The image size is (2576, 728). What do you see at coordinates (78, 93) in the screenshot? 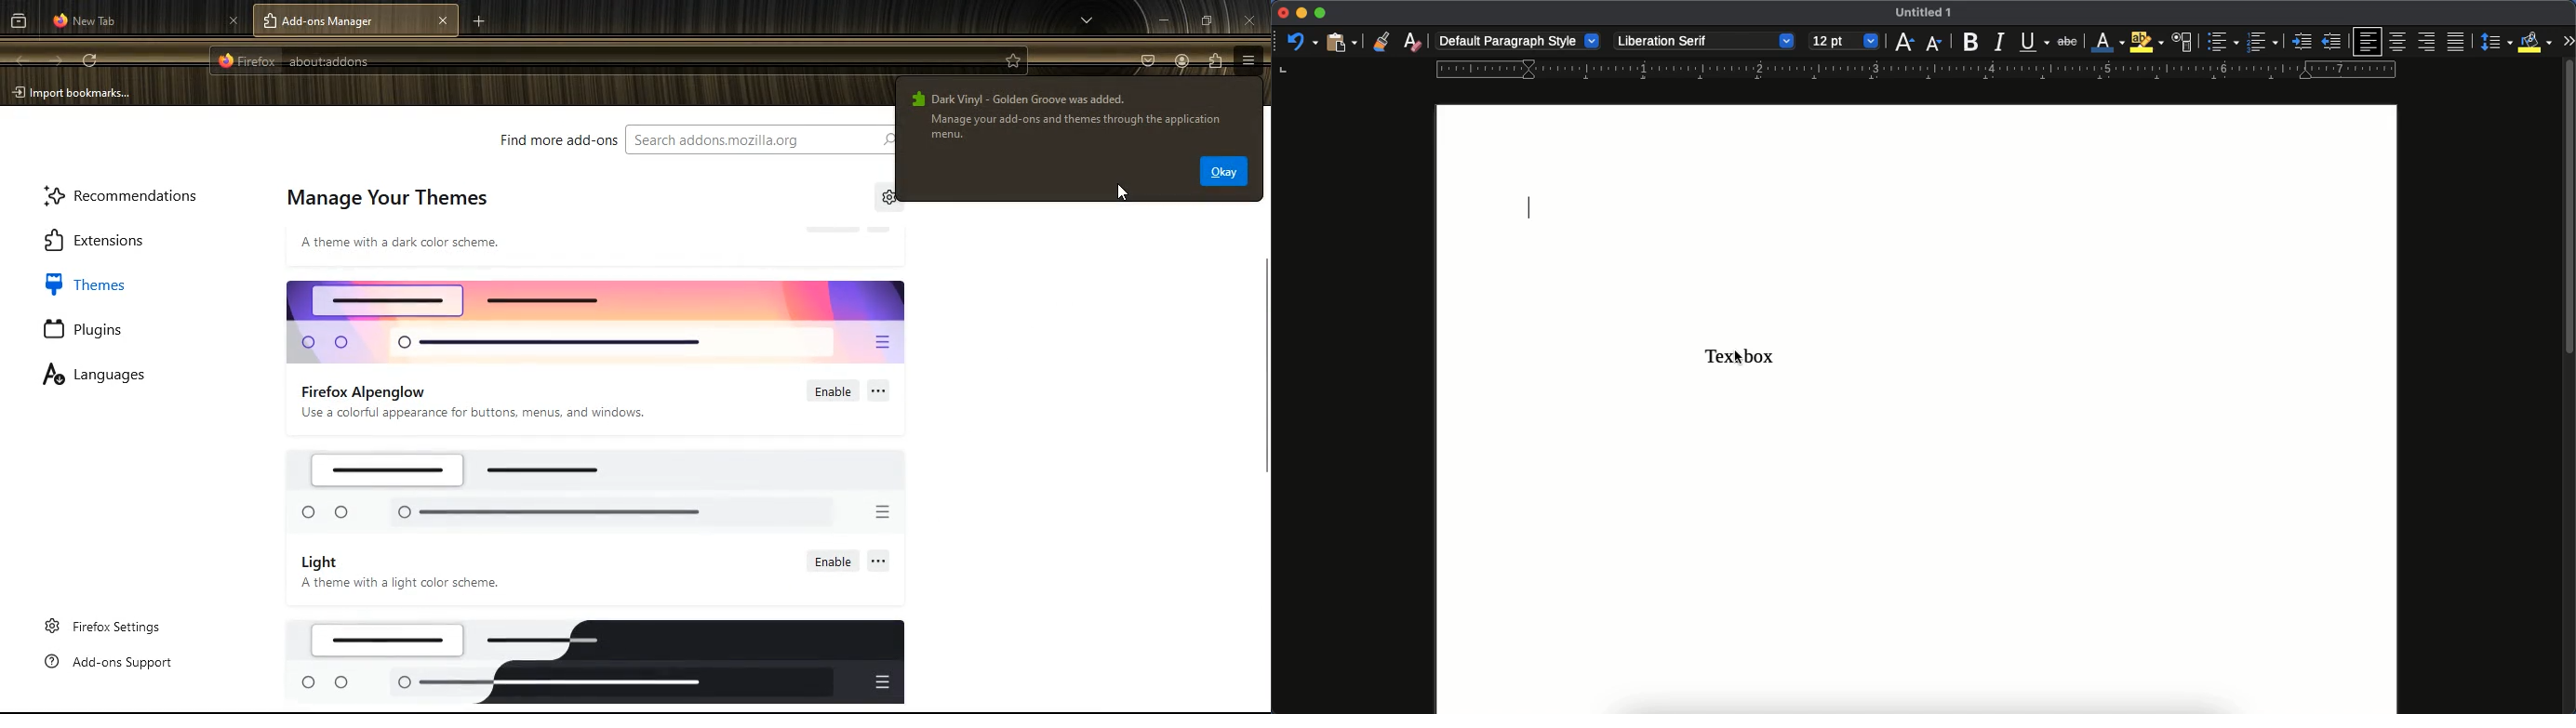
I see `import bookmarks` at bounding box center [78, 93].